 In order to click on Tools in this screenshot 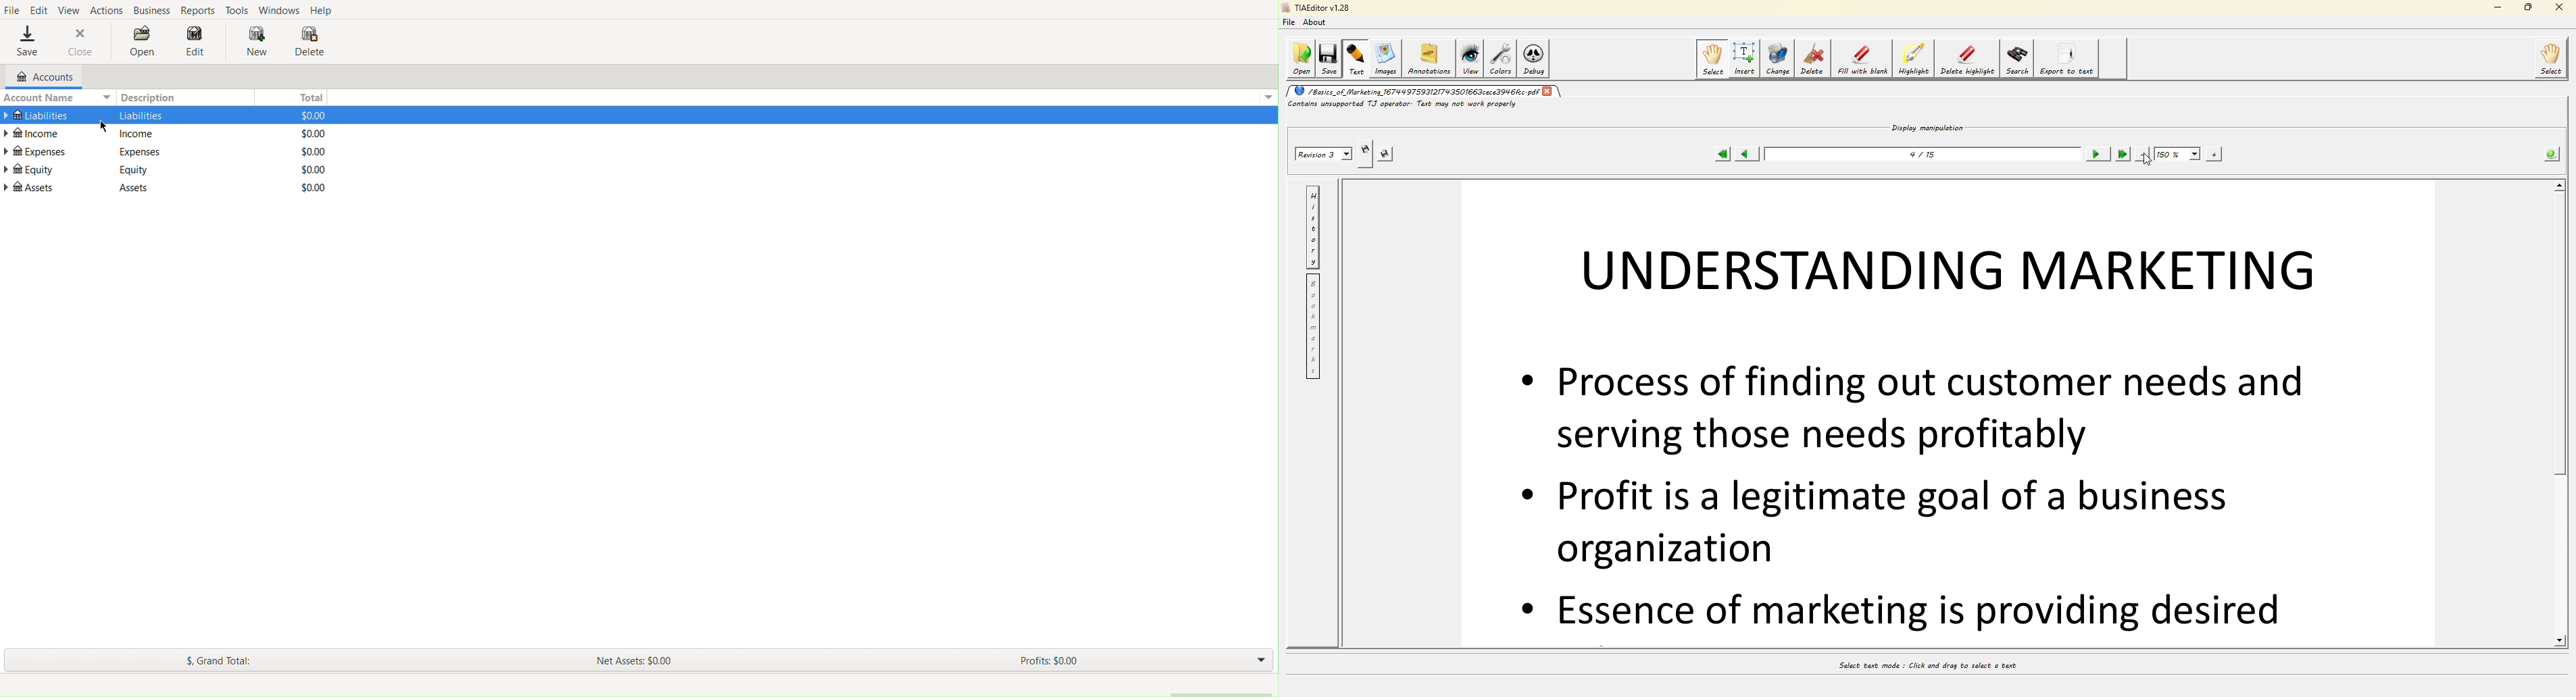, I will do `click(238, 9)`.